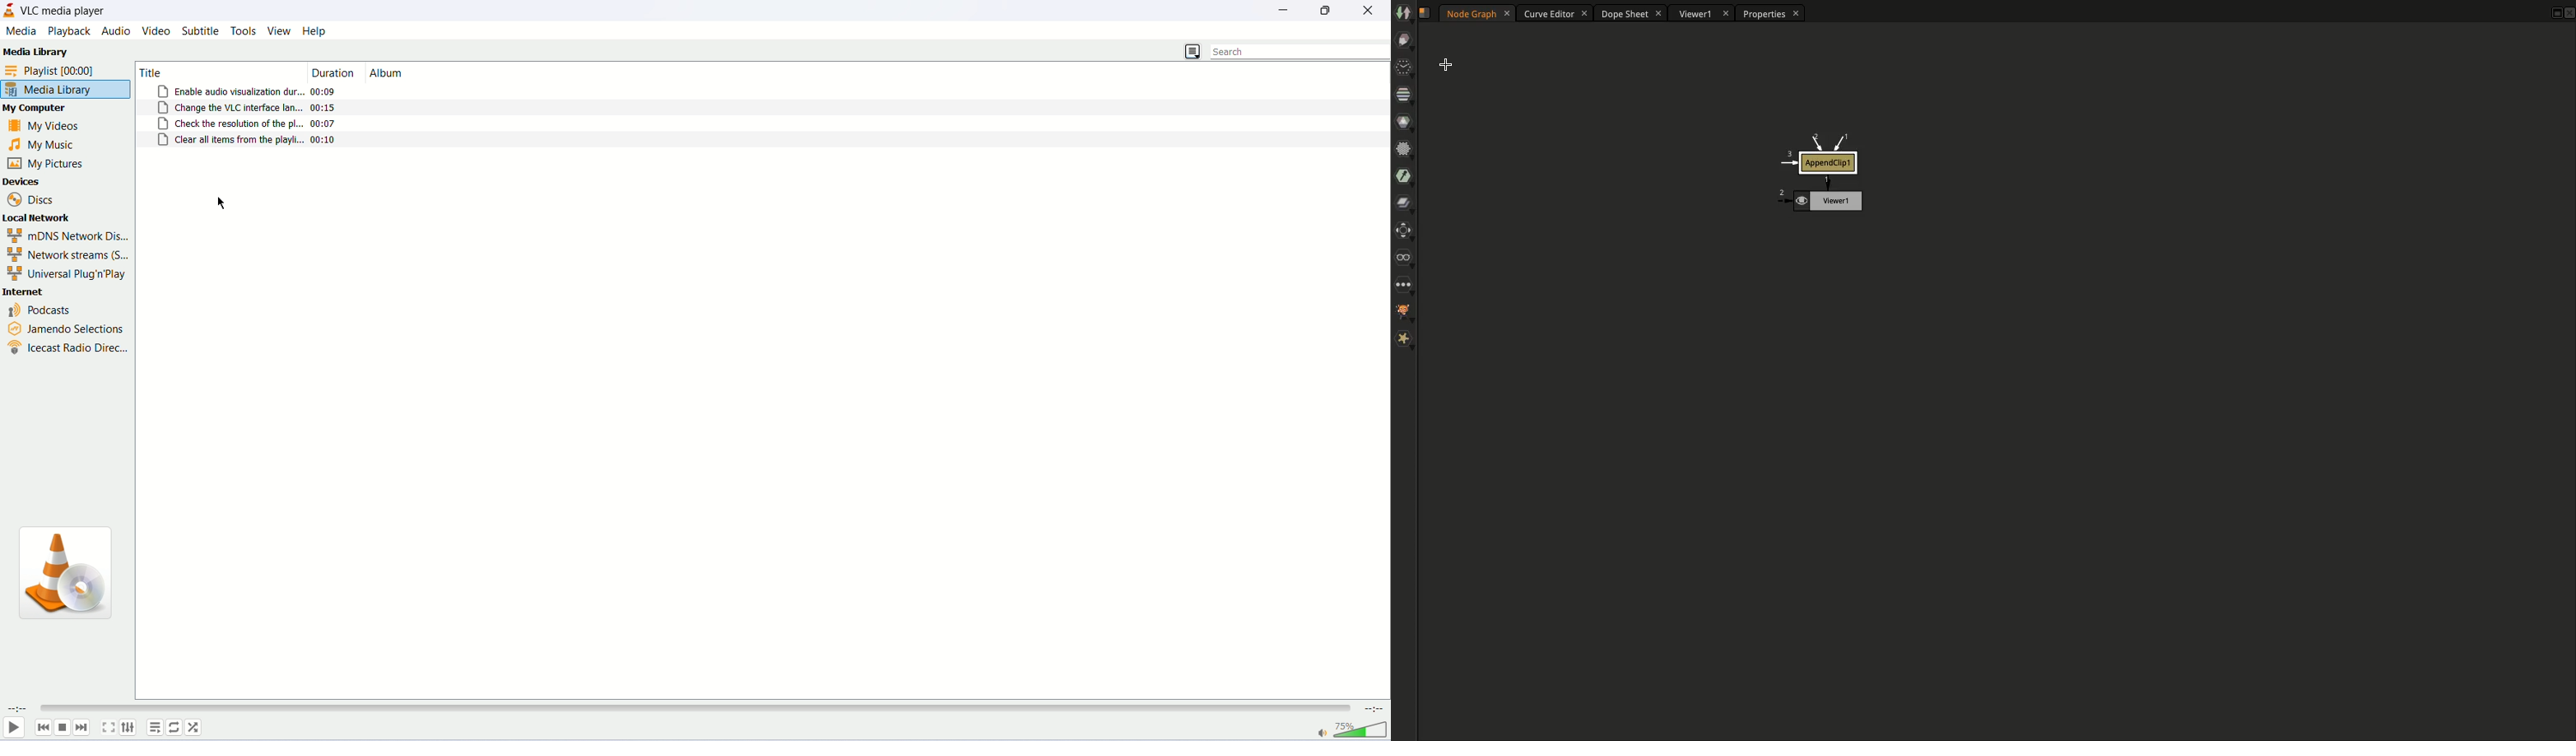 The image size is (2576, 756). I want to click on playlist, so click(154, 726).